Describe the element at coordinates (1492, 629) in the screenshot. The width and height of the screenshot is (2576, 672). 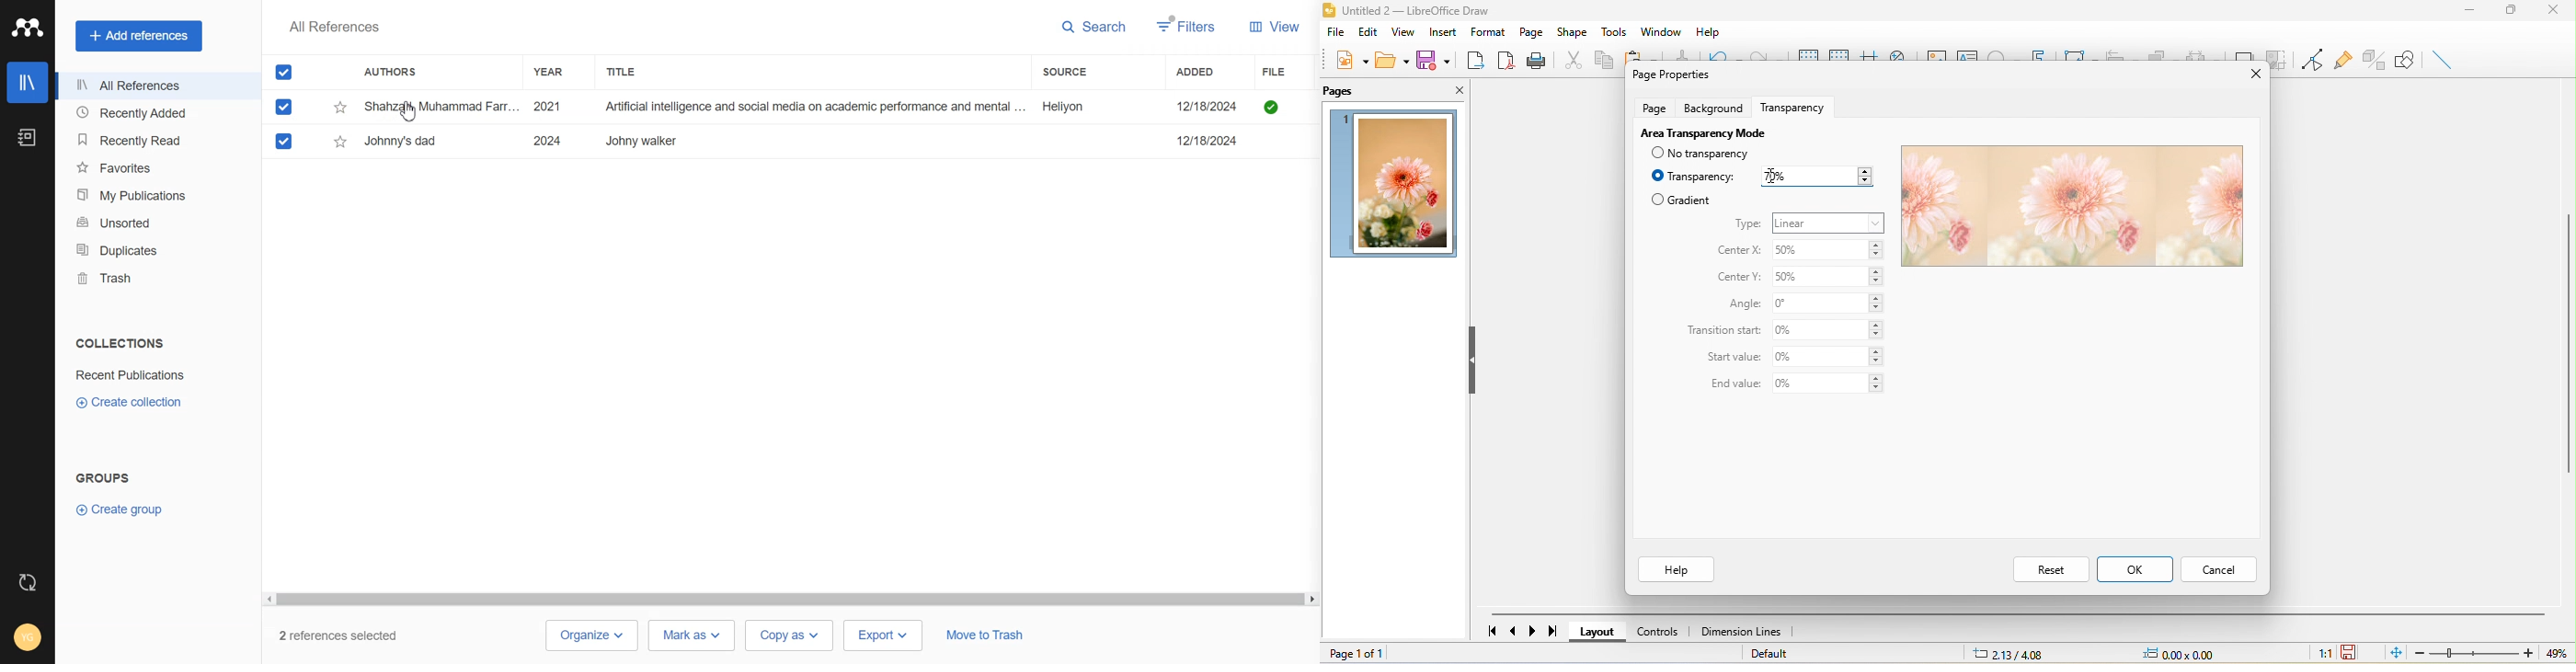
I see `first page` at that location.